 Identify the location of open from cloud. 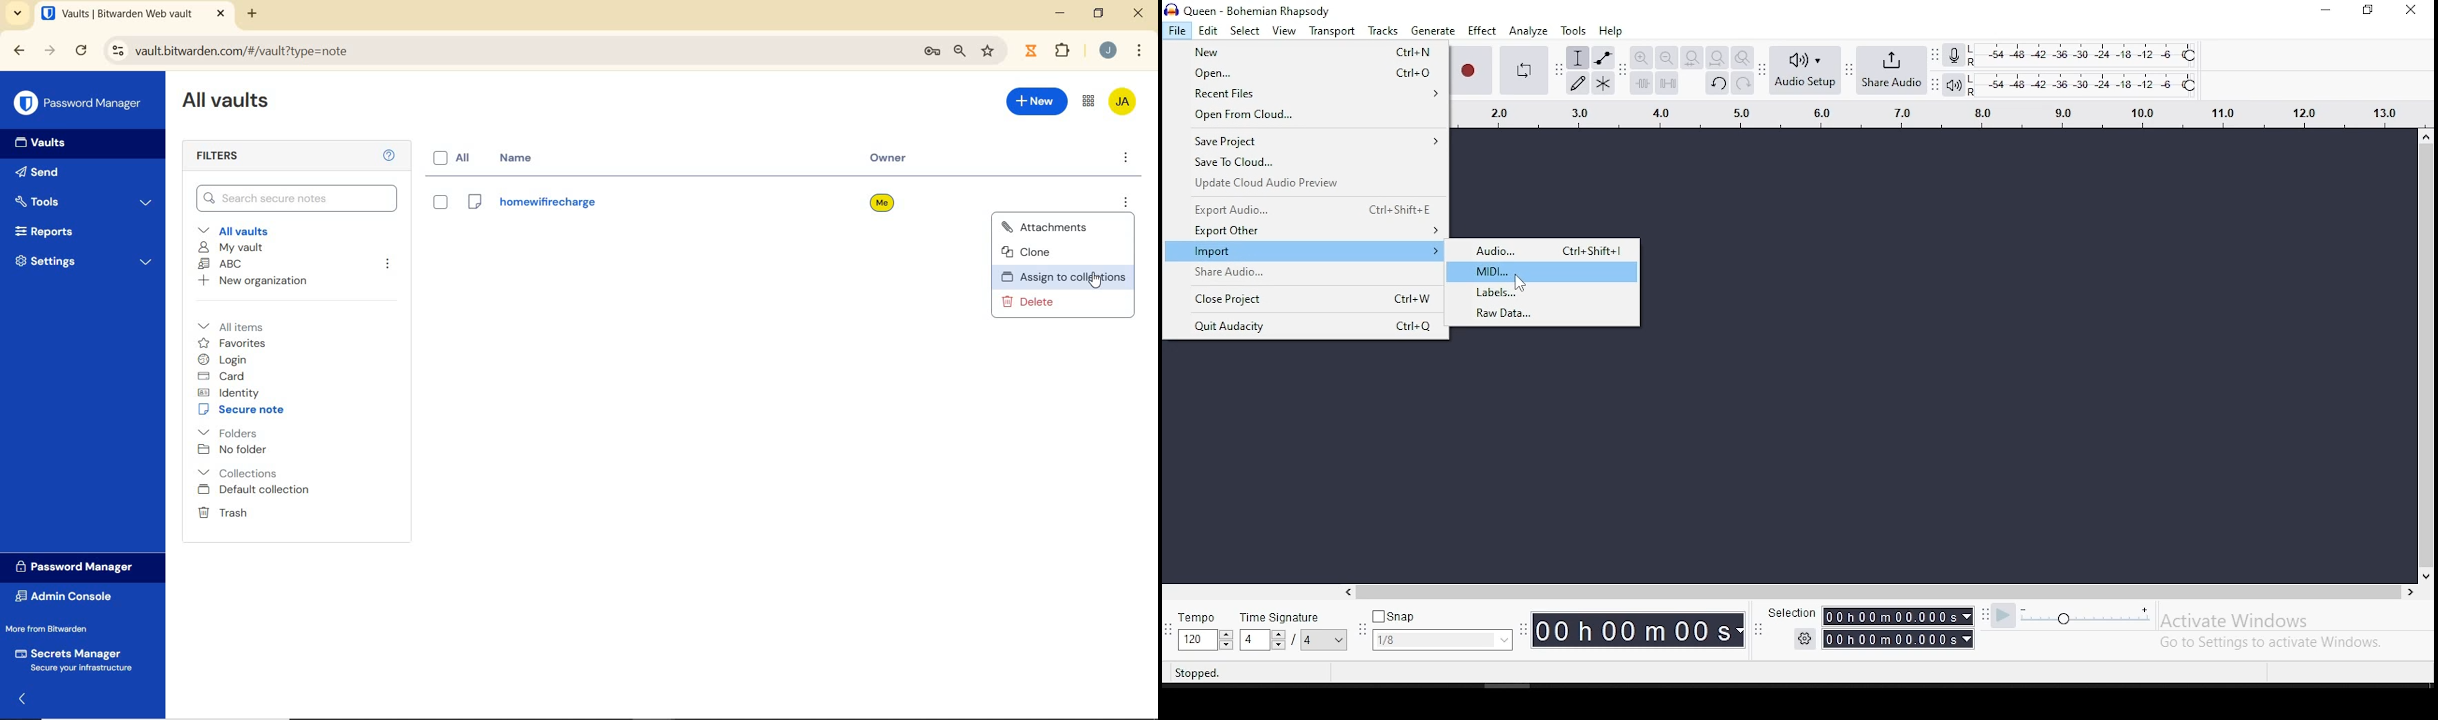
(1299, 117).